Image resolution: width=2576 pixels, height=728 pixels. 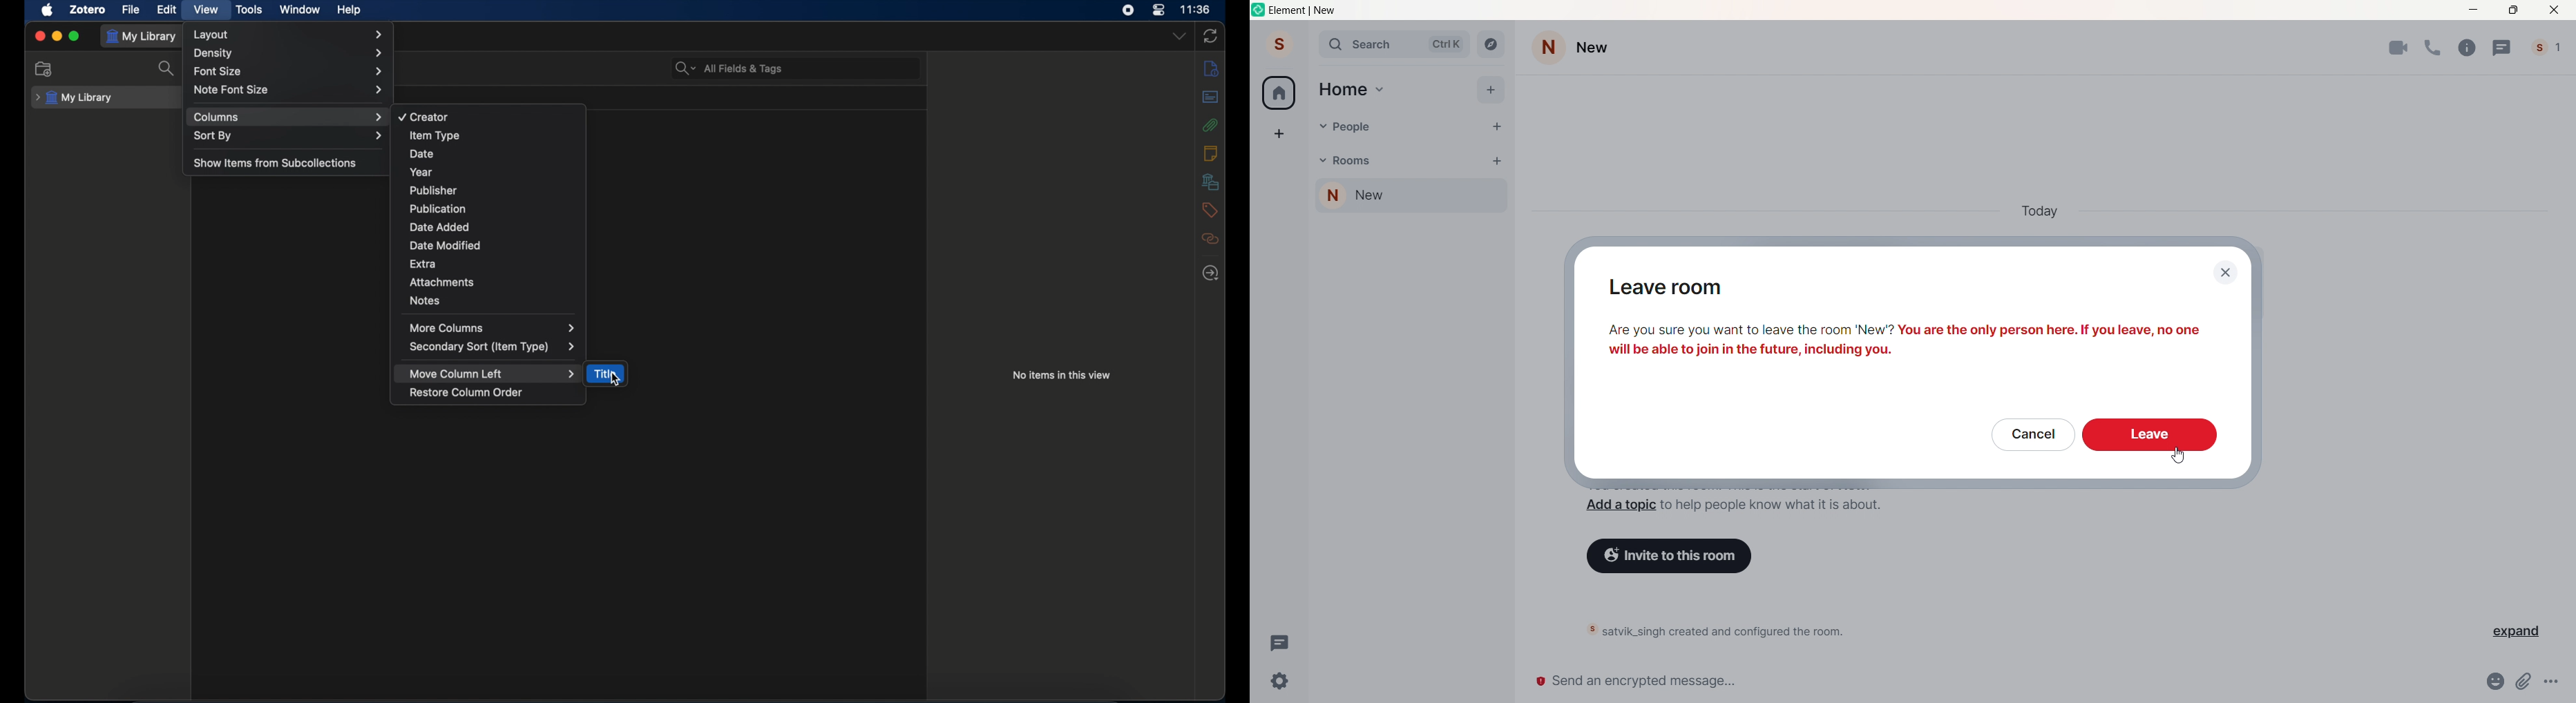 What do you see at coordinates (1317, 12) in the screenshot?
I see `element | new` at bounding box center [1317, 12].